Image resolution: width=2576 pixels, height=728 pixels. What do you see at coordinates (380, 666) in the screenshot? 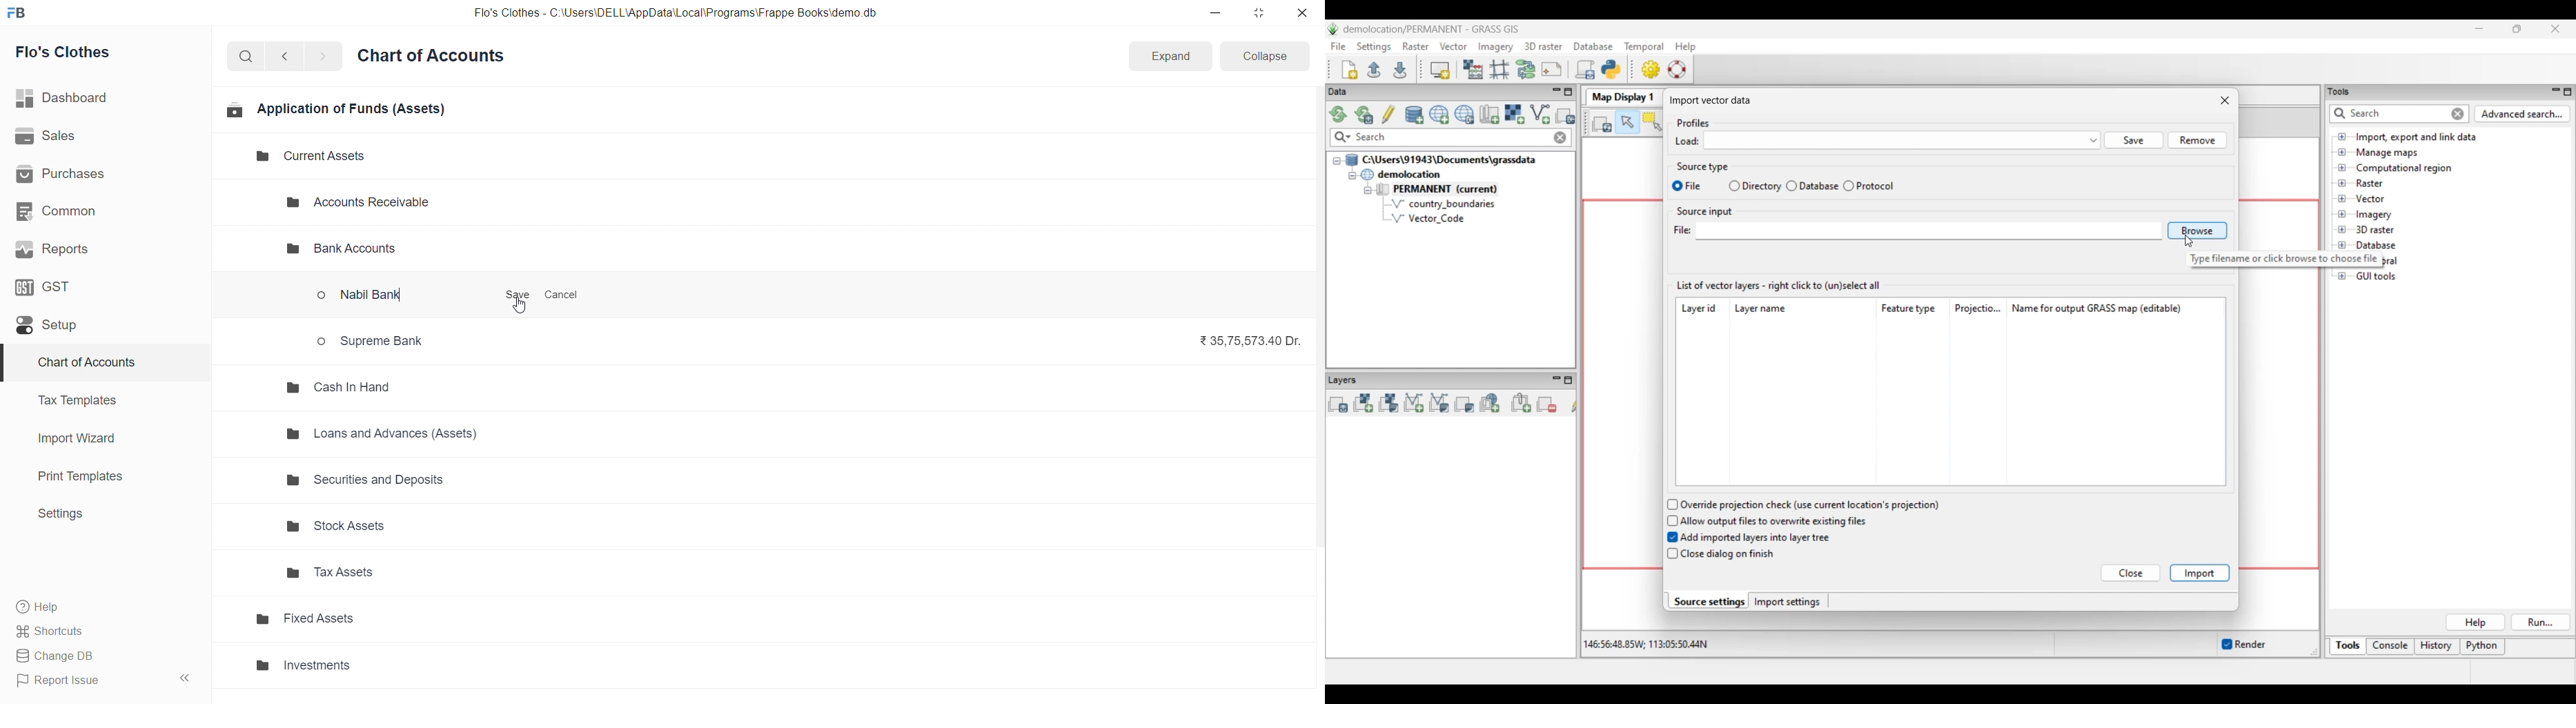
I see `Investments` at bounding box center [380, 666].